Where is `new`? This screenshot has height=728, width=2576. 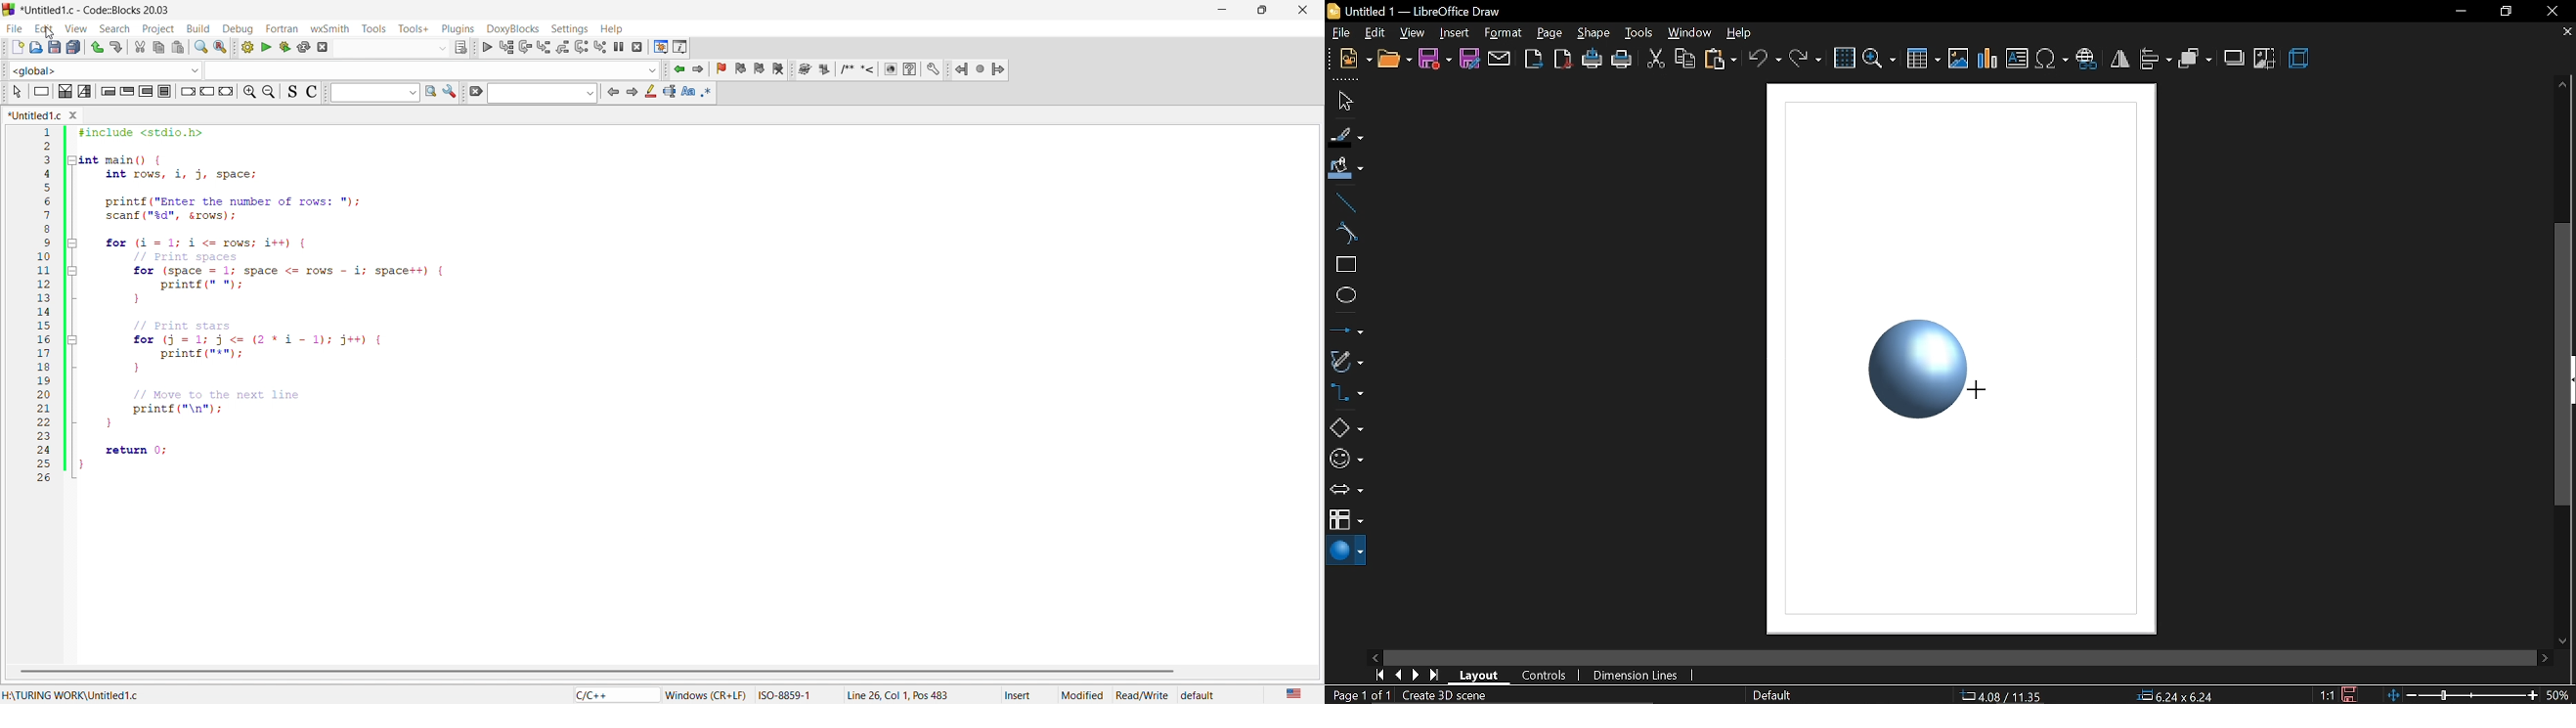
new is located at coordinates (1354, 59).